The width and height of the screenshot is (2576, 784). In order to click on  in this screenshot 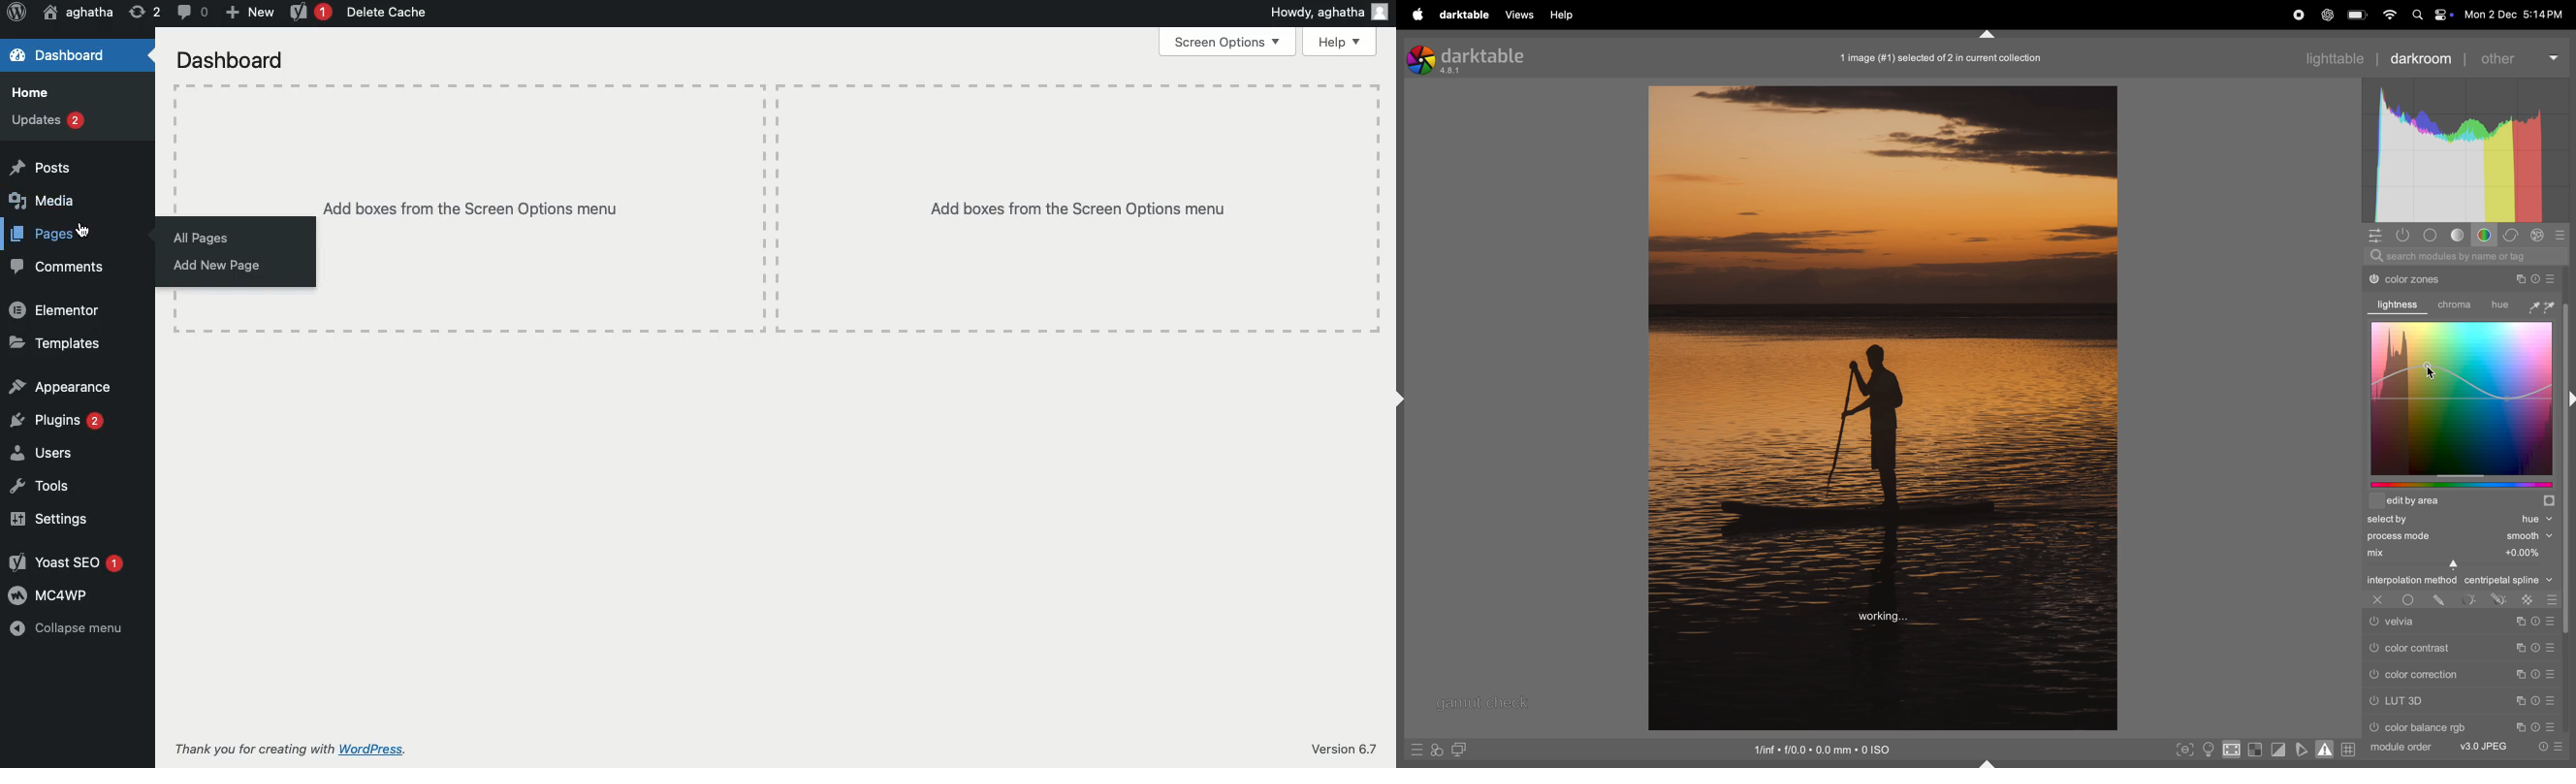, I will do `click(2458, 234)`.